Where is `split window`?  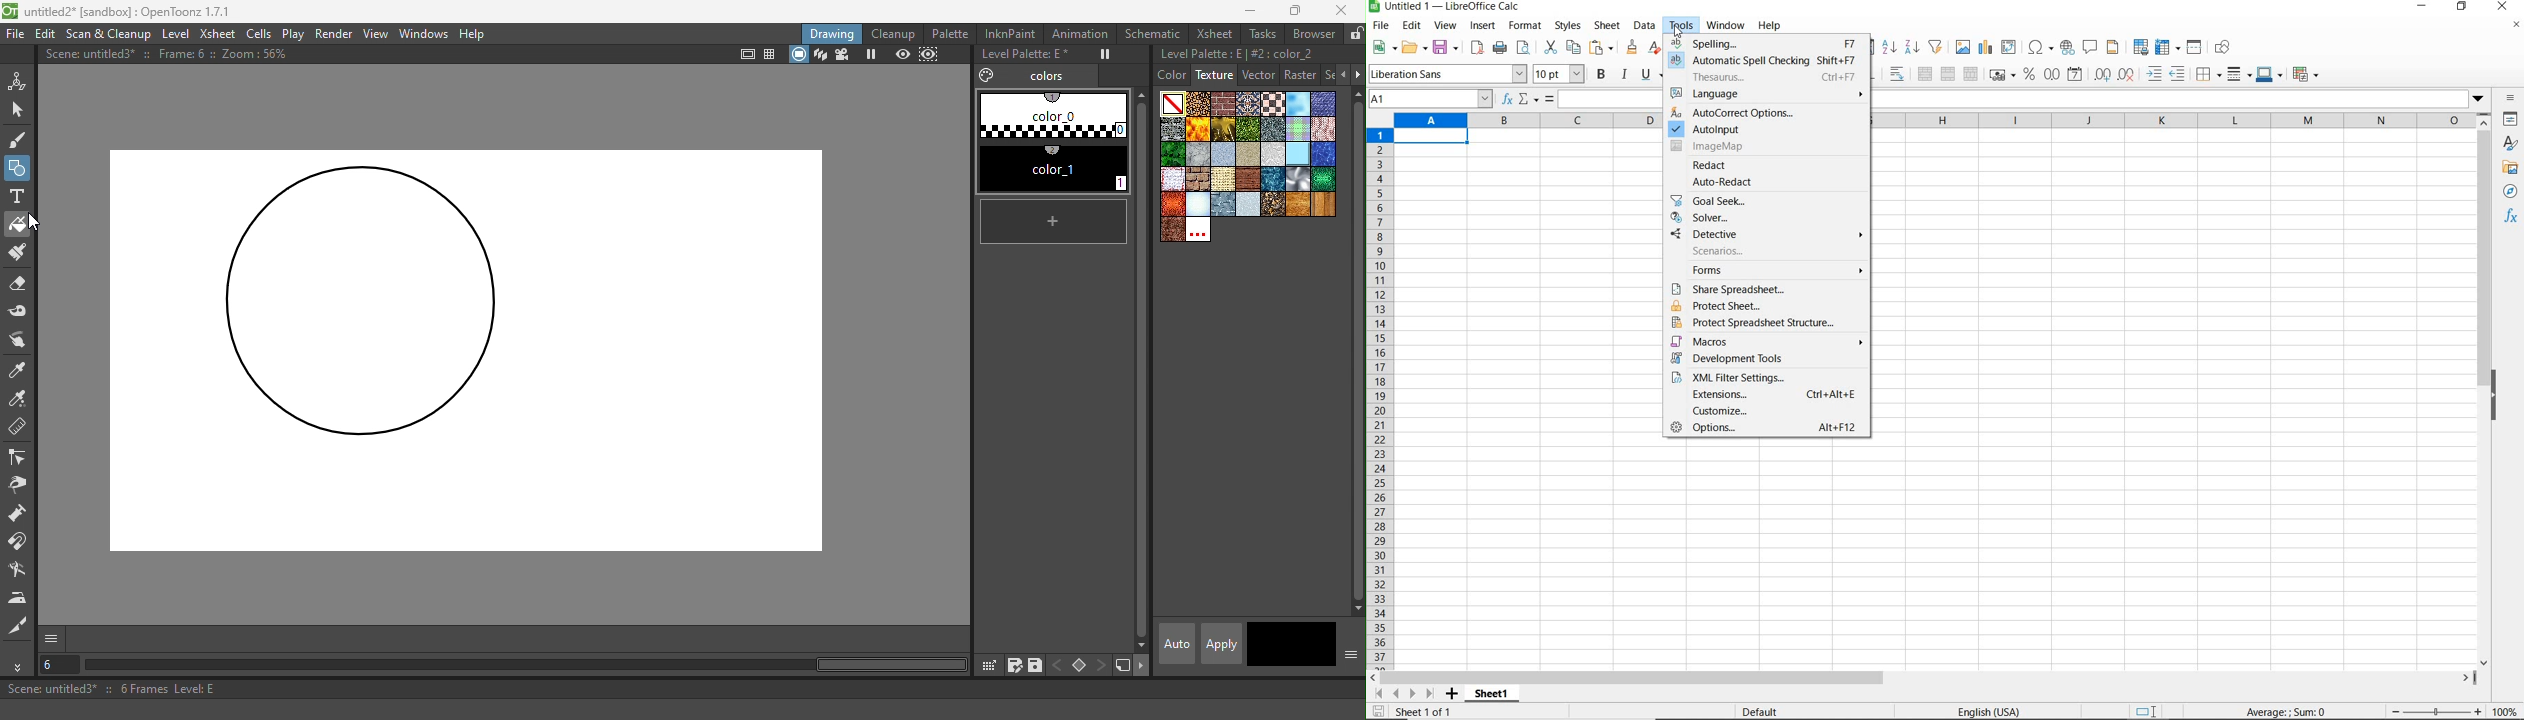
split window is located at coordinates (2195, 48).